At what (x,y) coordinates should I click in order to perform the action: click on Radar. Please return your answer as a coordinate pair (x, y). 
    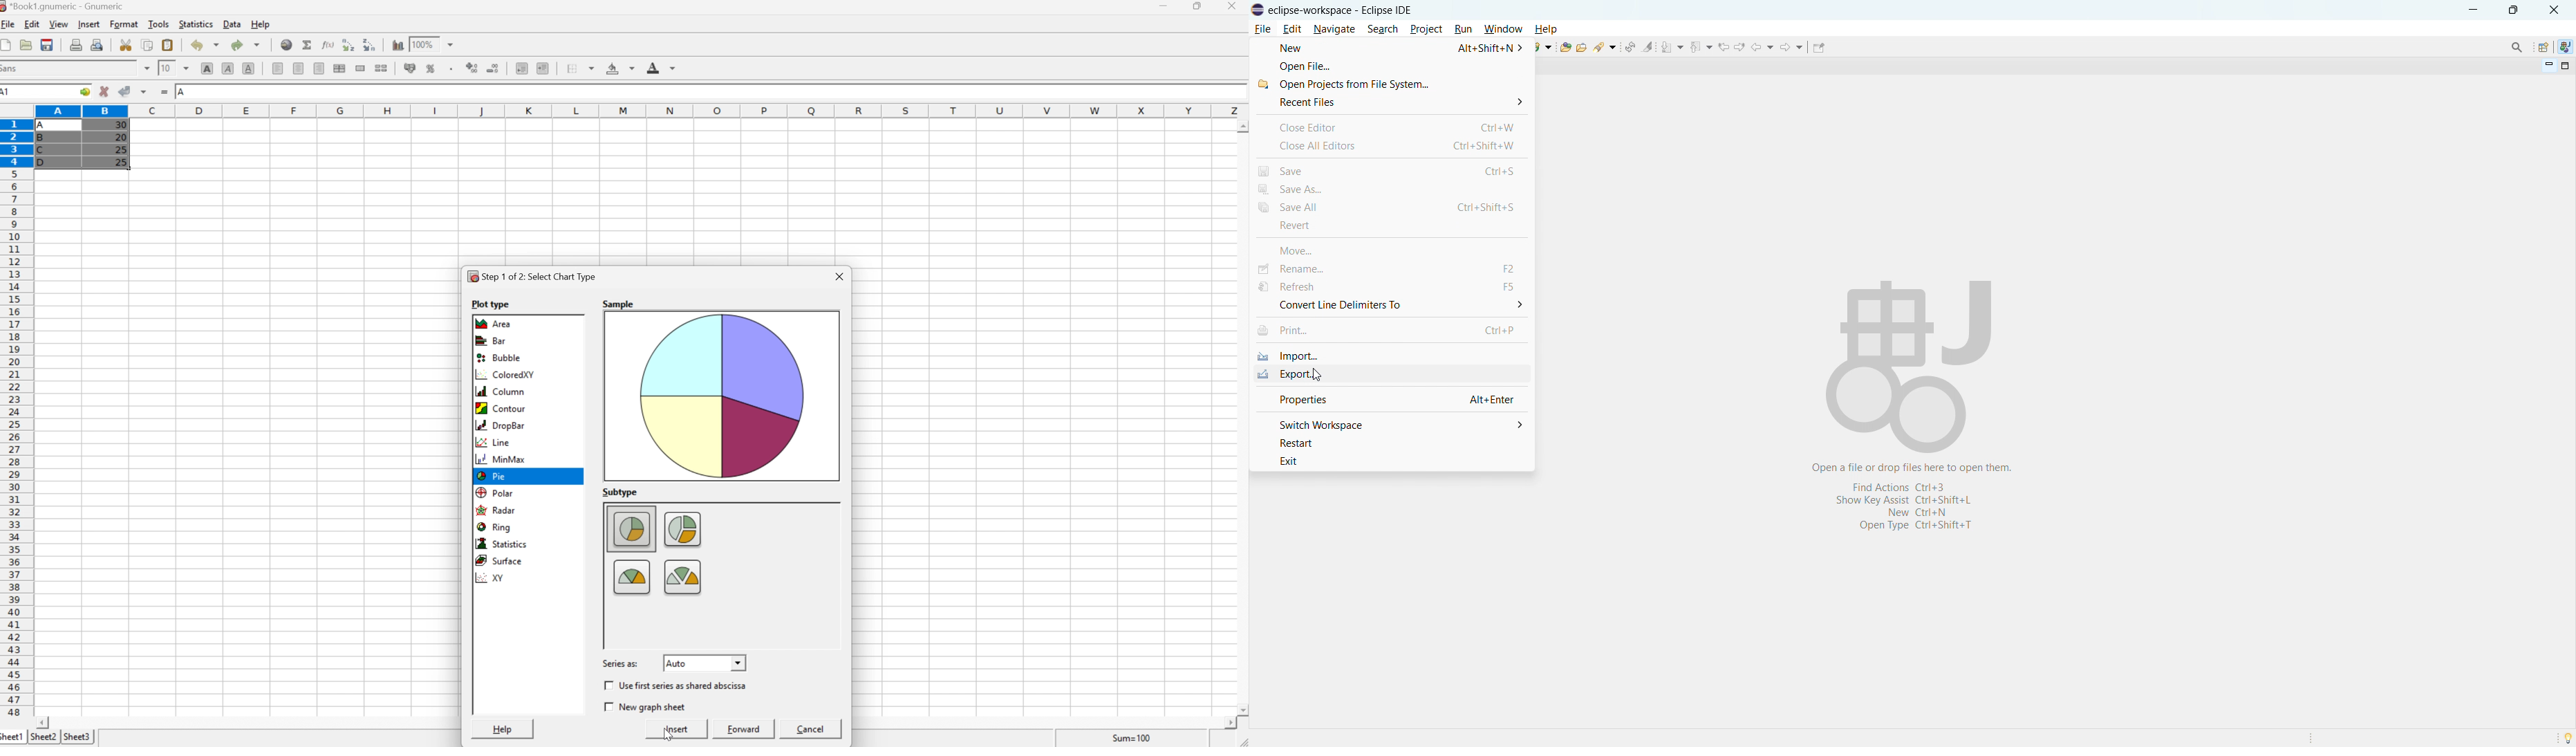
    Looking at the image, I should click on (496, 510).